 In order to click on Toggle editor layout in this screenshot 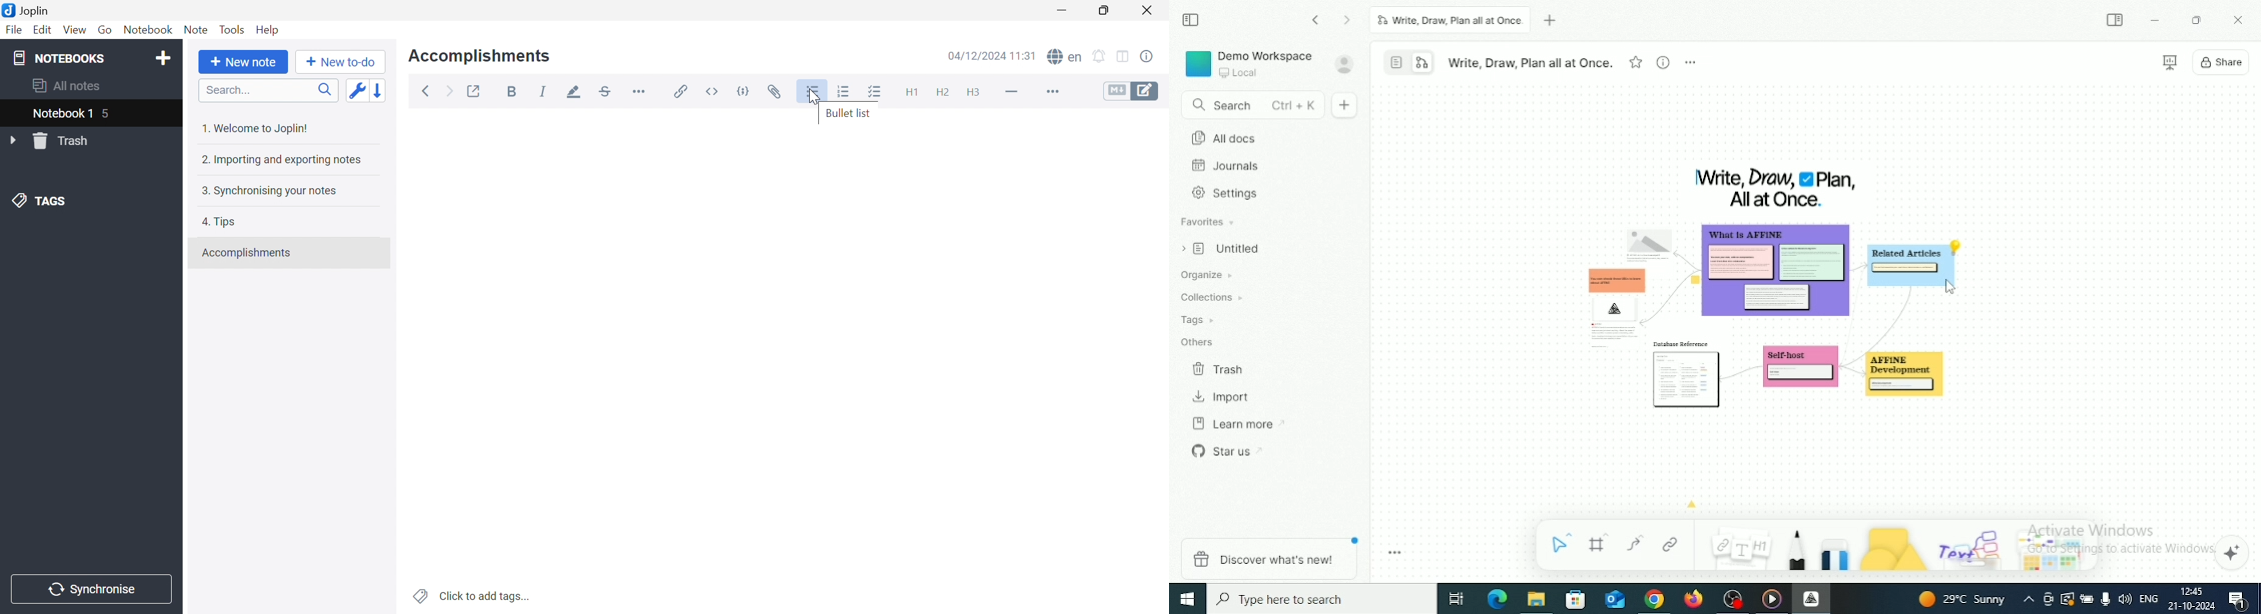, I will do `click(1124, 57)`.